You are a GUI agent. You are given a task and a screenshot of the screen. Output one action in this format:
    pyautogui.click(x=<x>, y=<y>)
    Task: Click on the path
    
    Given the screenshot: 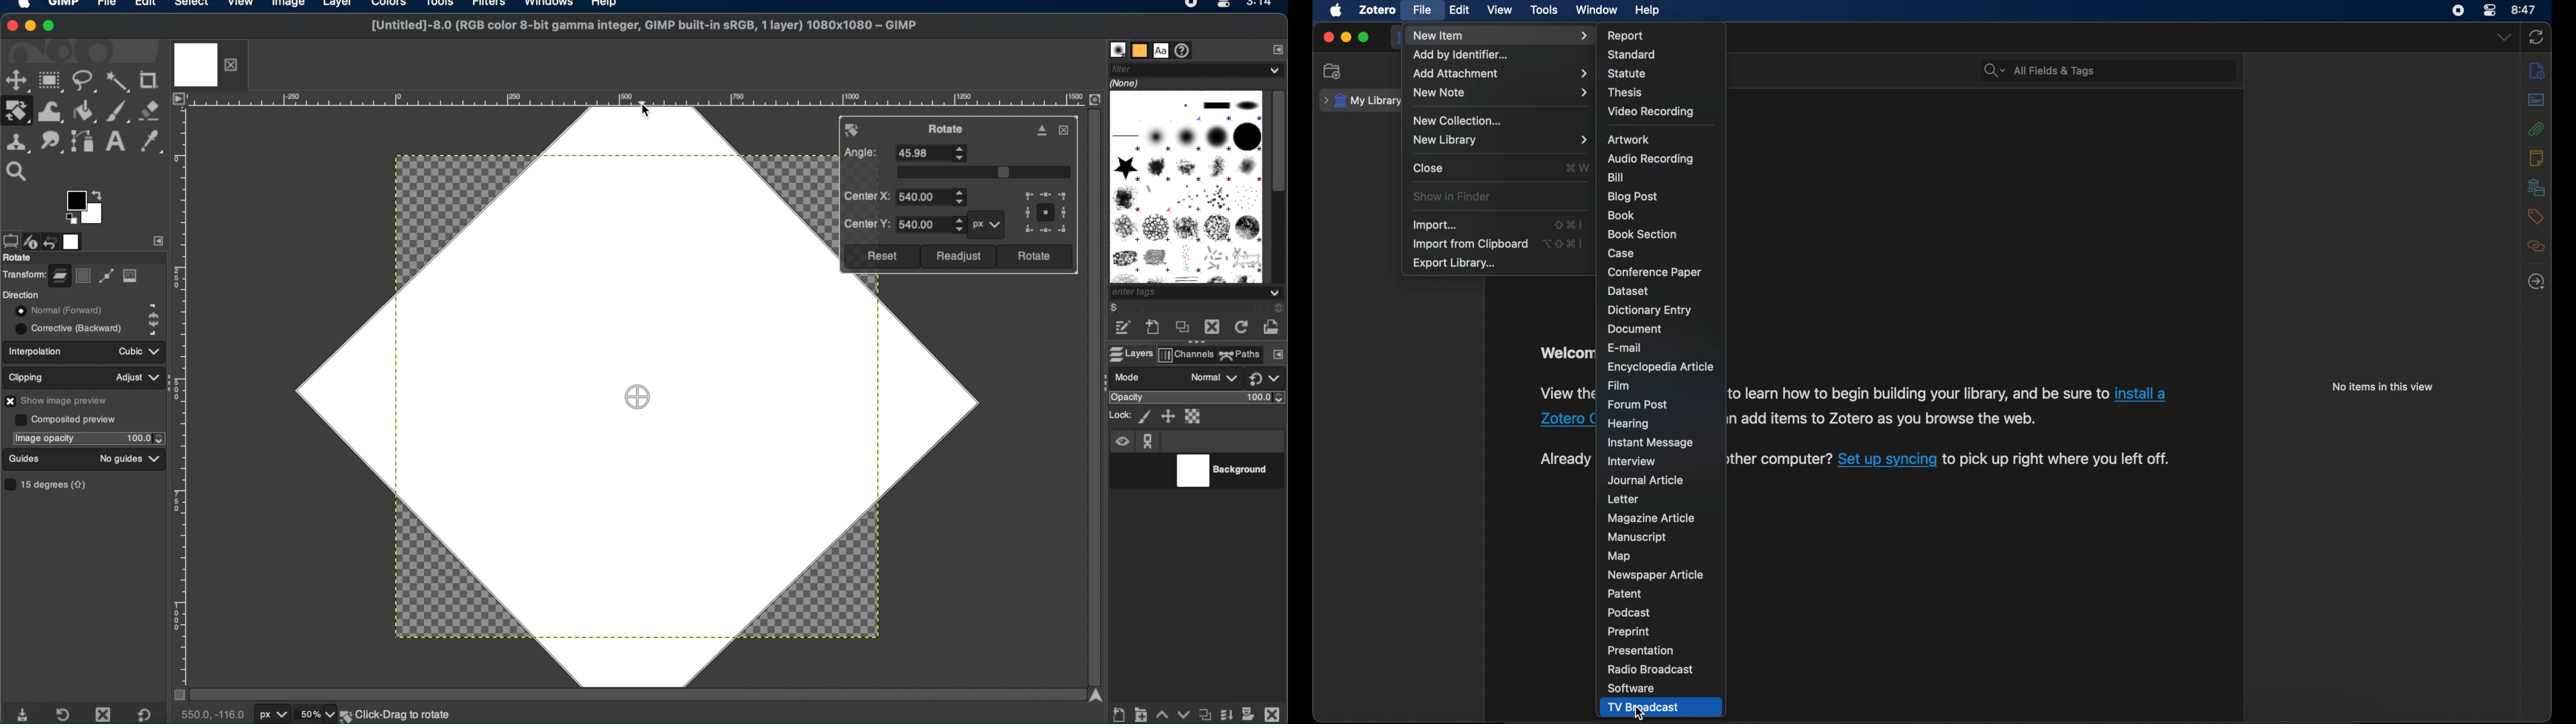 What is the action you would take?
    pyautogui.click(x=106, y=278)
    